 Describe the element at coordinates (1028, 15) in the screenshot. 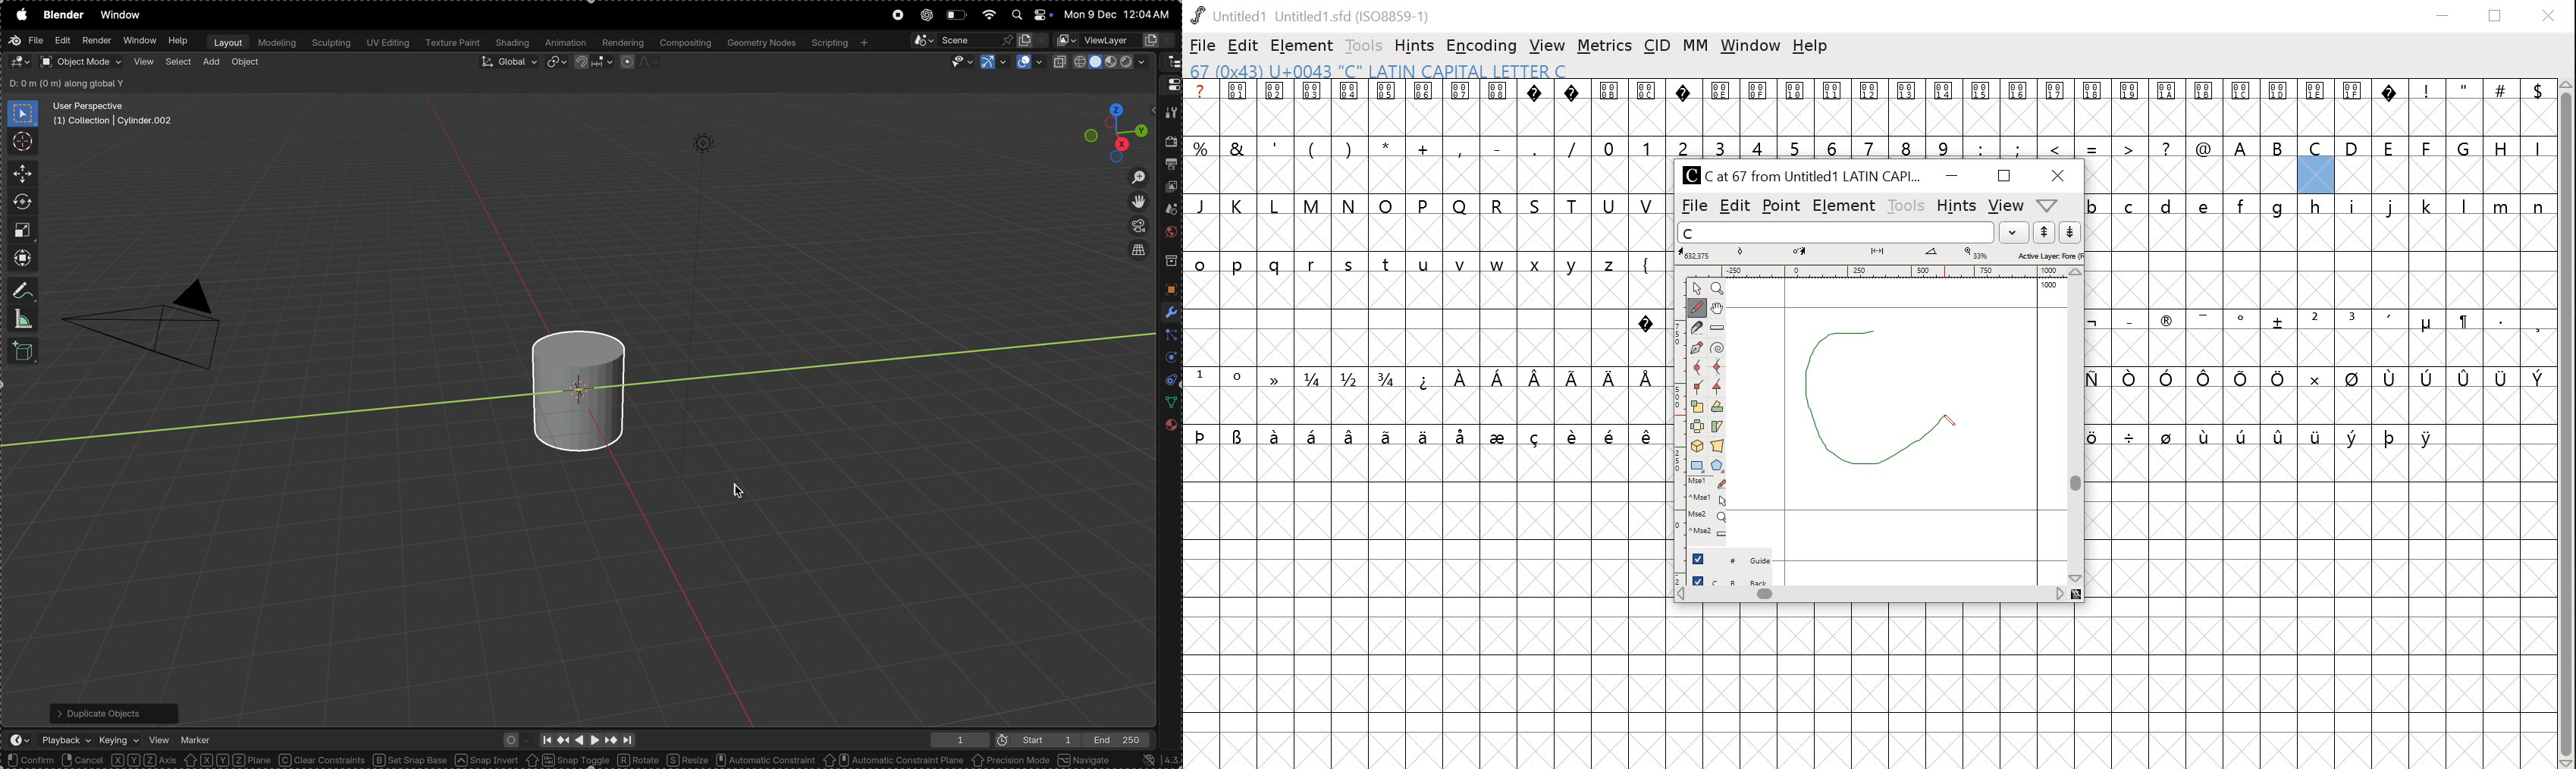

I see `apple widgets` at that location.